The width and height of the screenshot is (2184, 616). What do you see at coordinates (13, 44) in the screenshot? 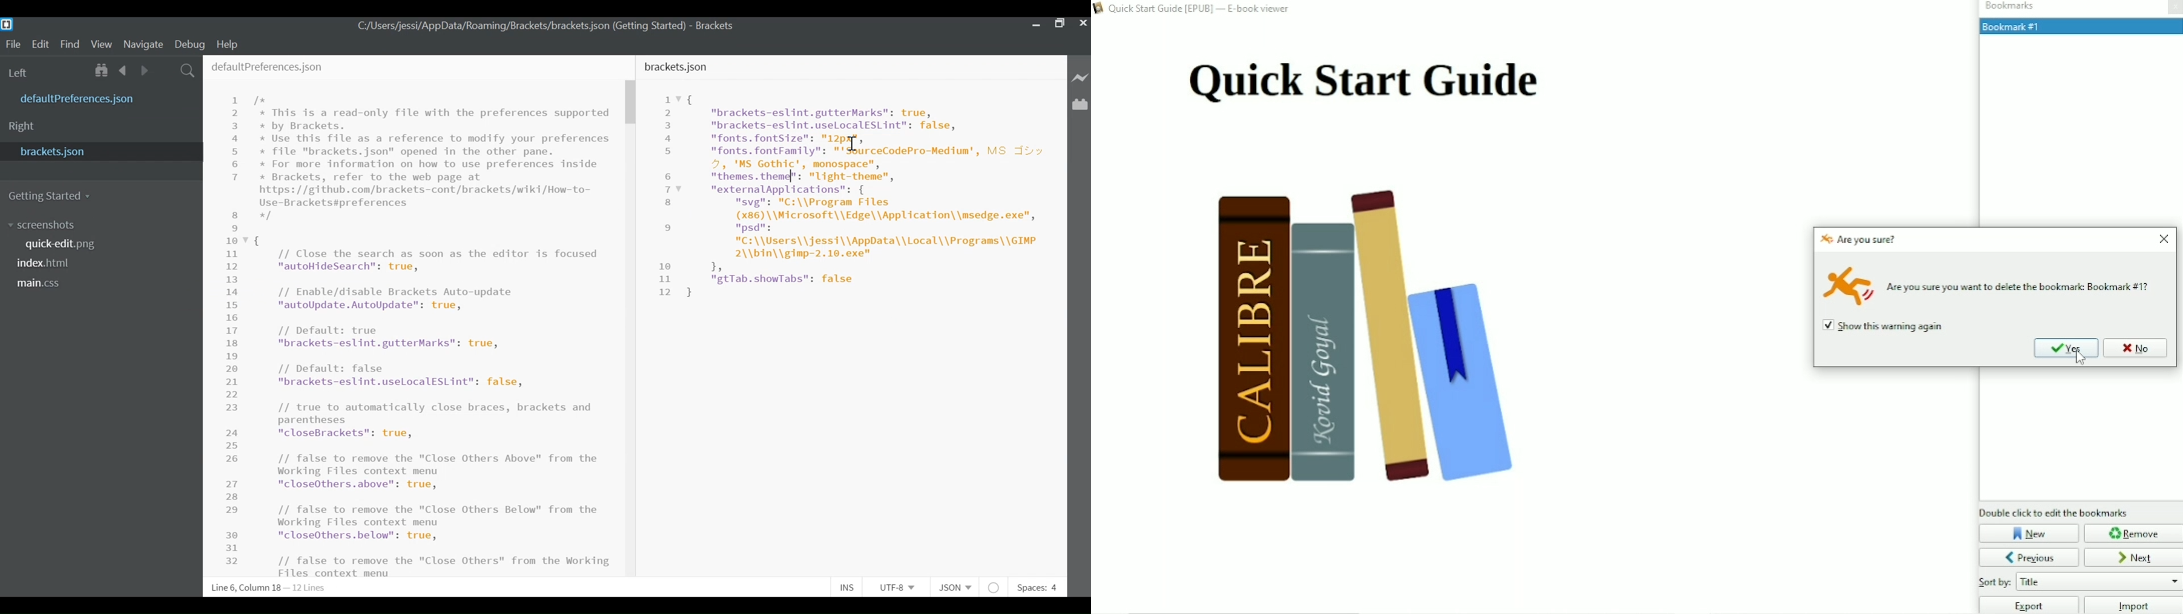
I see `File` at bounding box center [13, 44].